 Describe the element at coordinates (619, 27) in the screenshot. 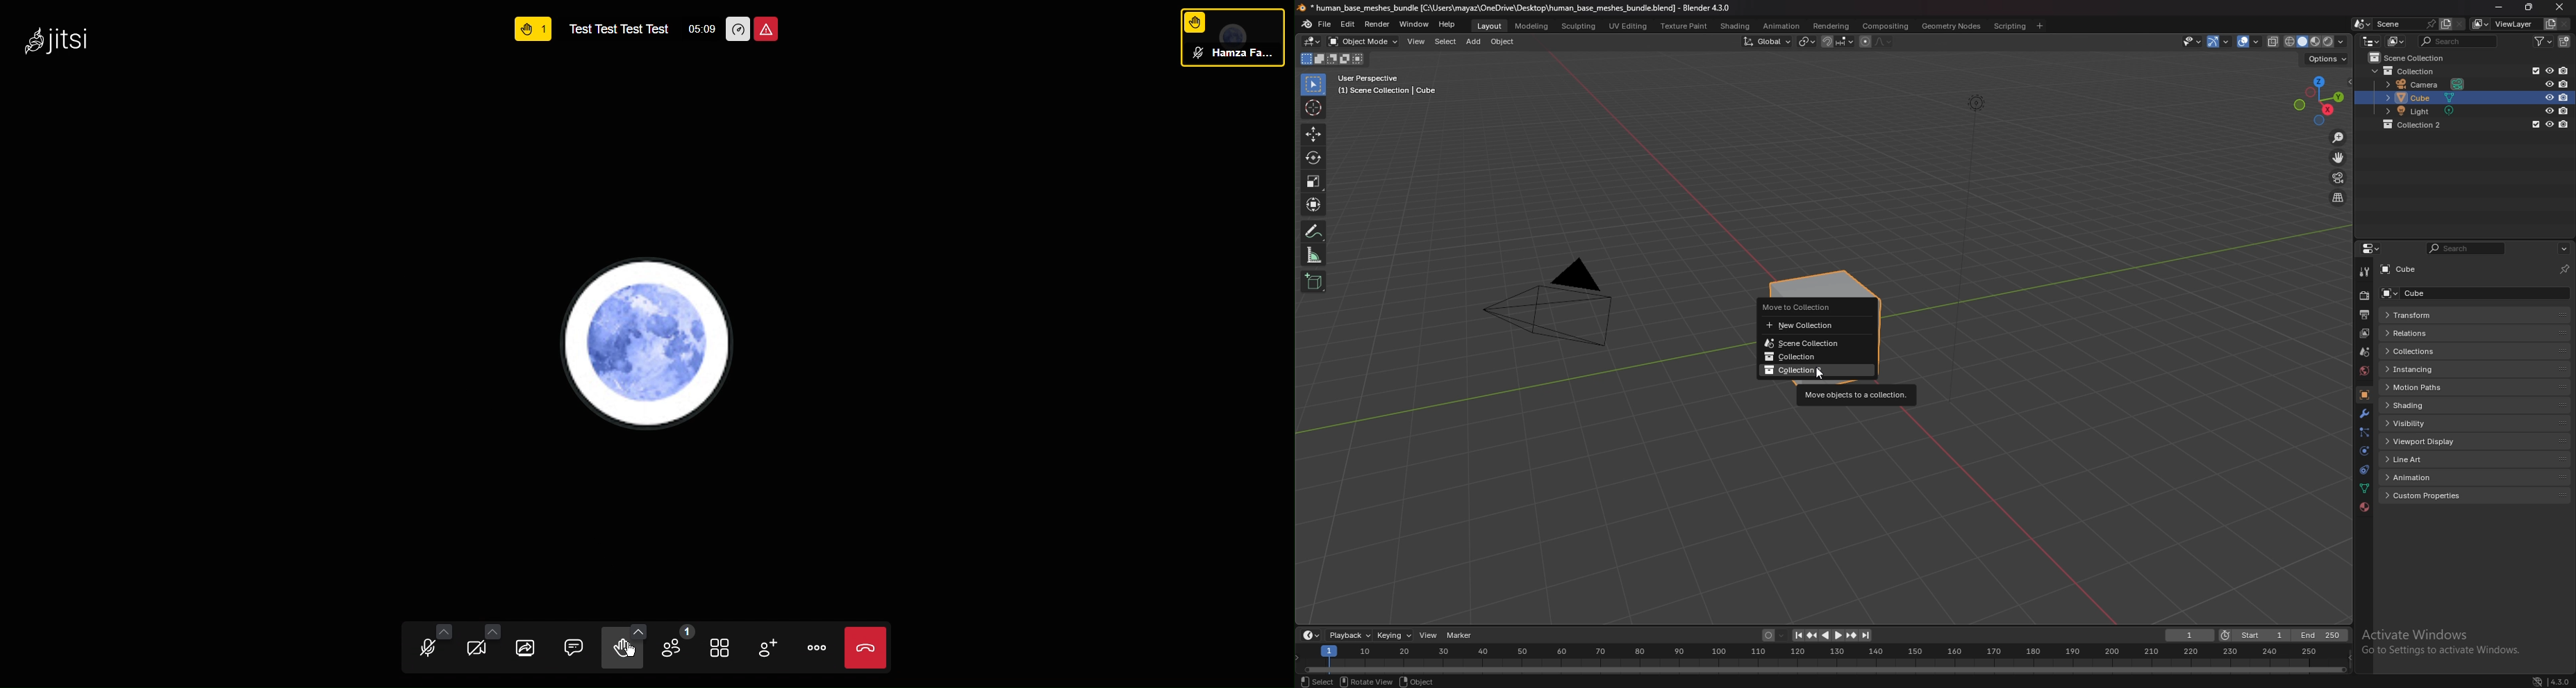

I see `Test Test Test Test` at that location.